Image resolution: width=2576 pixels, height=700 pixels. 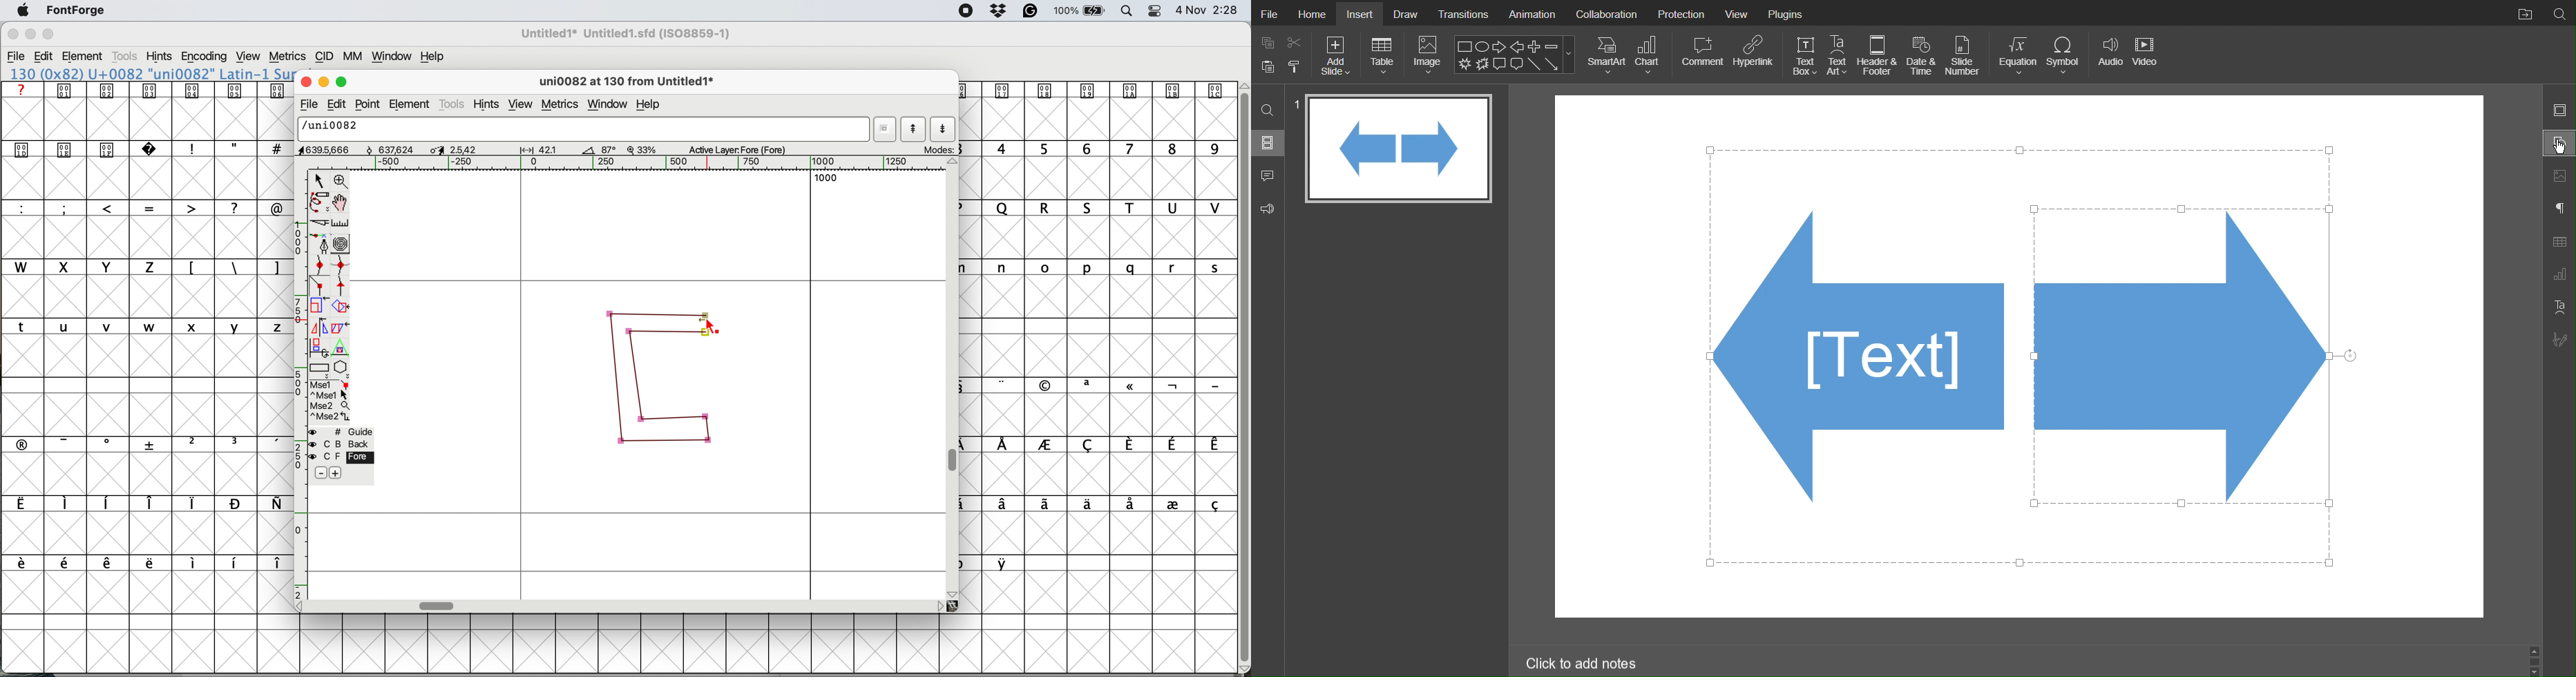 What do you see at coordinates (1515, 54) in the screenshot?
I see `Shape Menu` at bounding box center [1515, 54].